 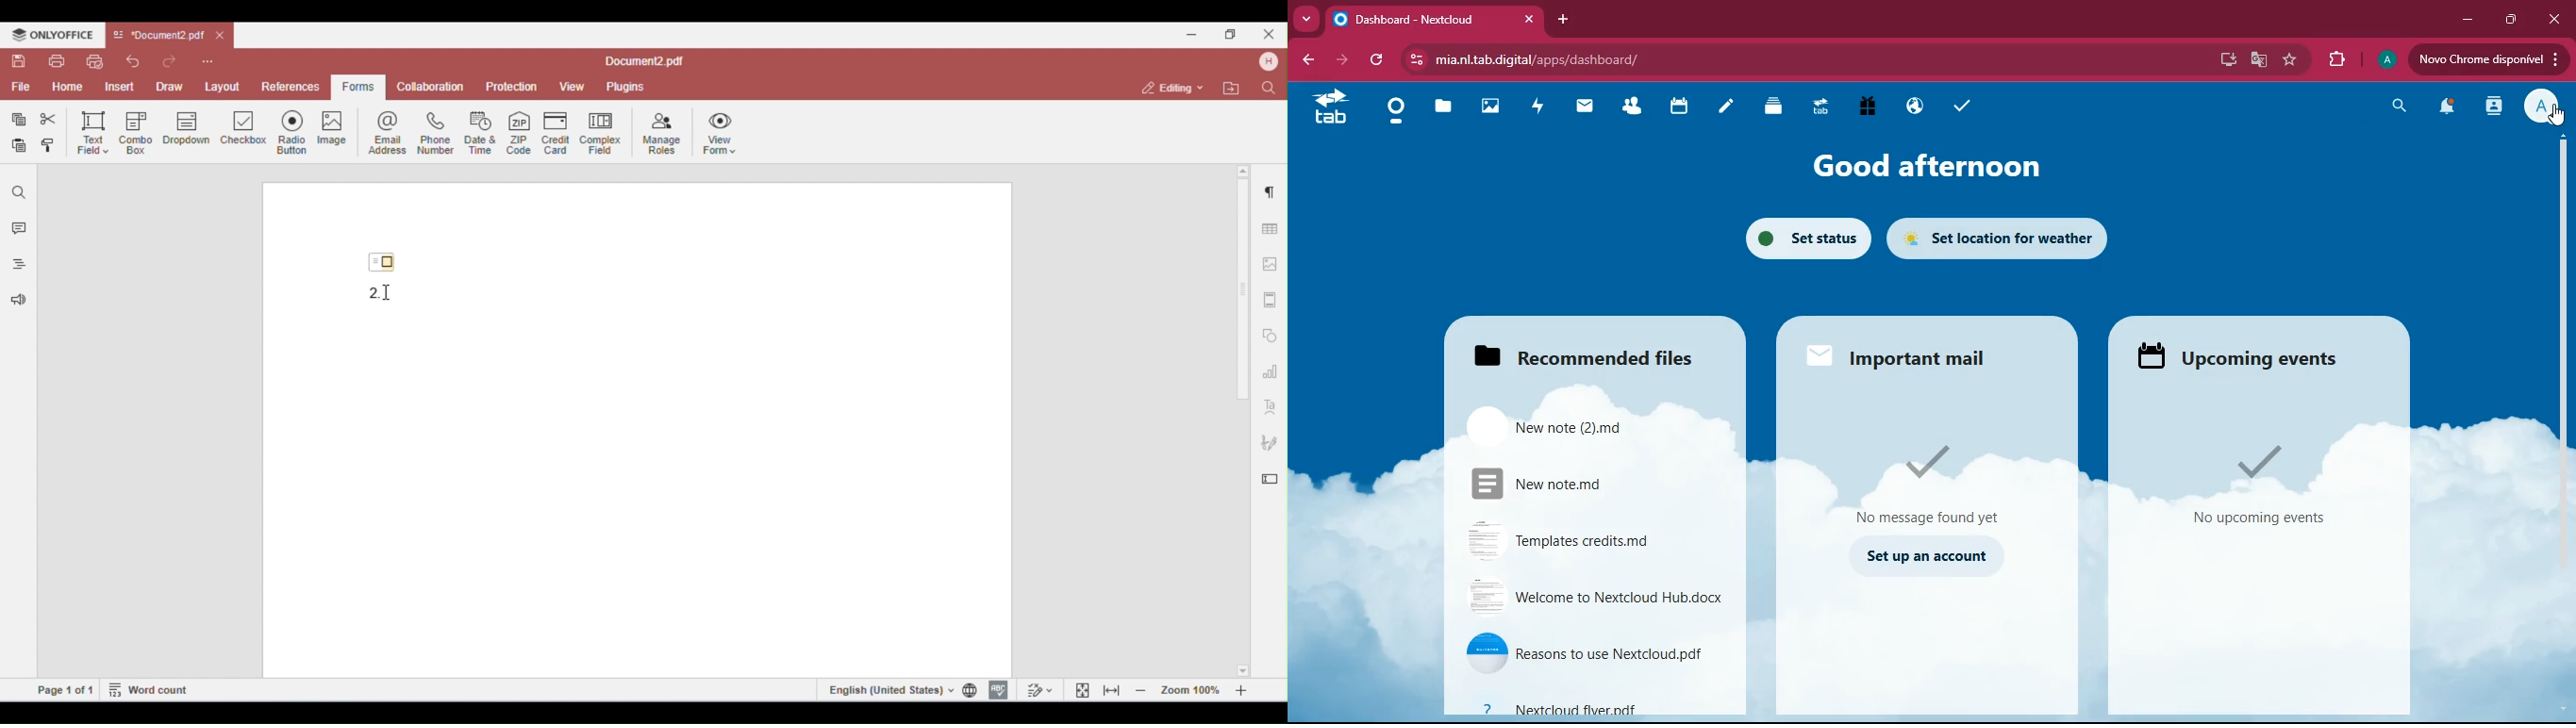 I want to click on mail, so click(x=1907, y=354).